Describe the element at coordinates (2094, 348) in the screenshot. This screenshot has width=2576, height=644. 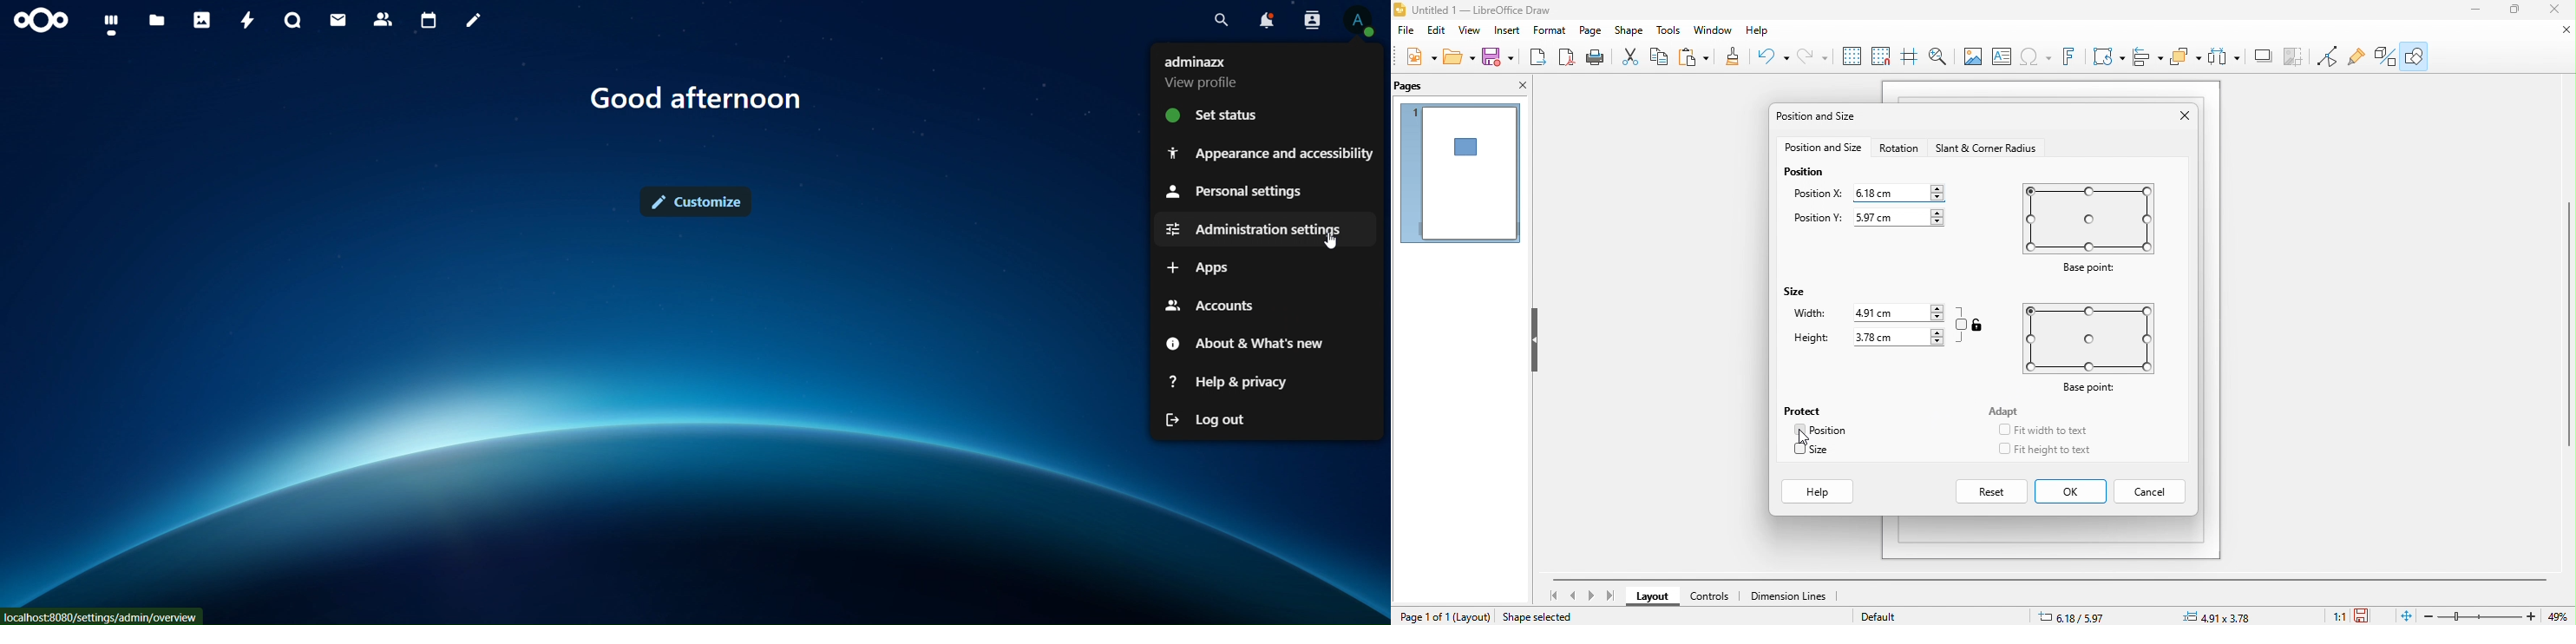
I see `base point` at that location.